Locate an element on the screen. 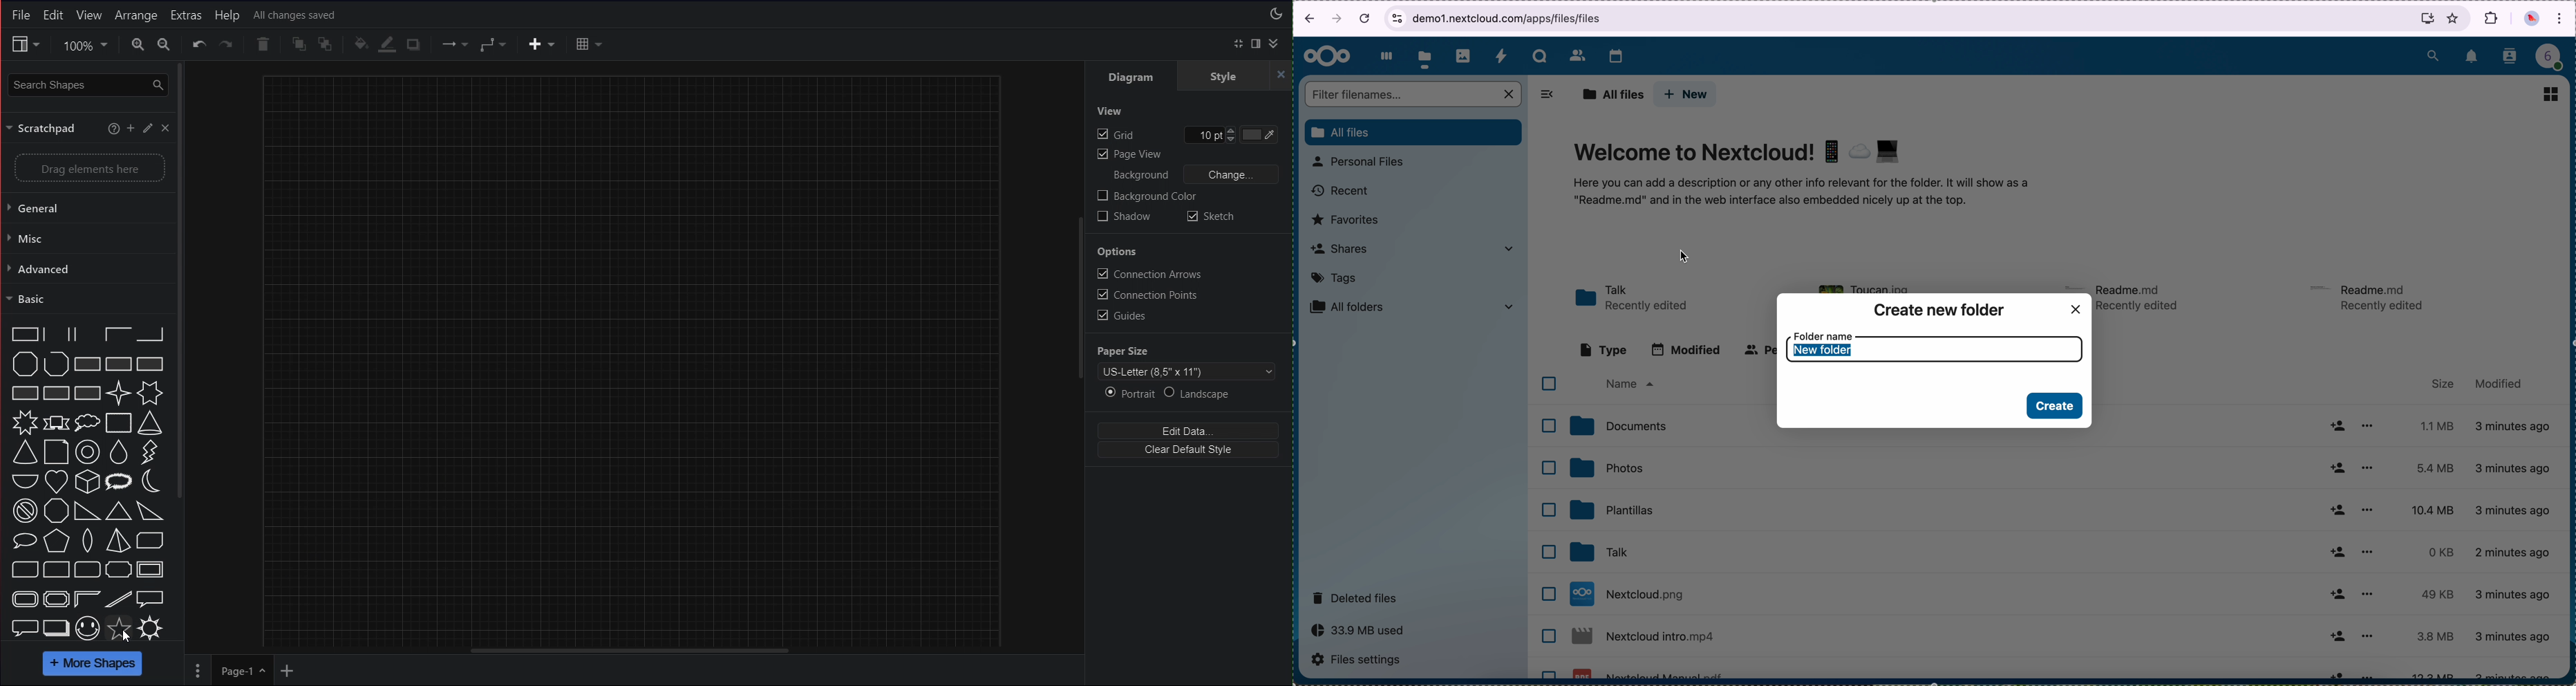  plaque is located at coordinates (118, 569).